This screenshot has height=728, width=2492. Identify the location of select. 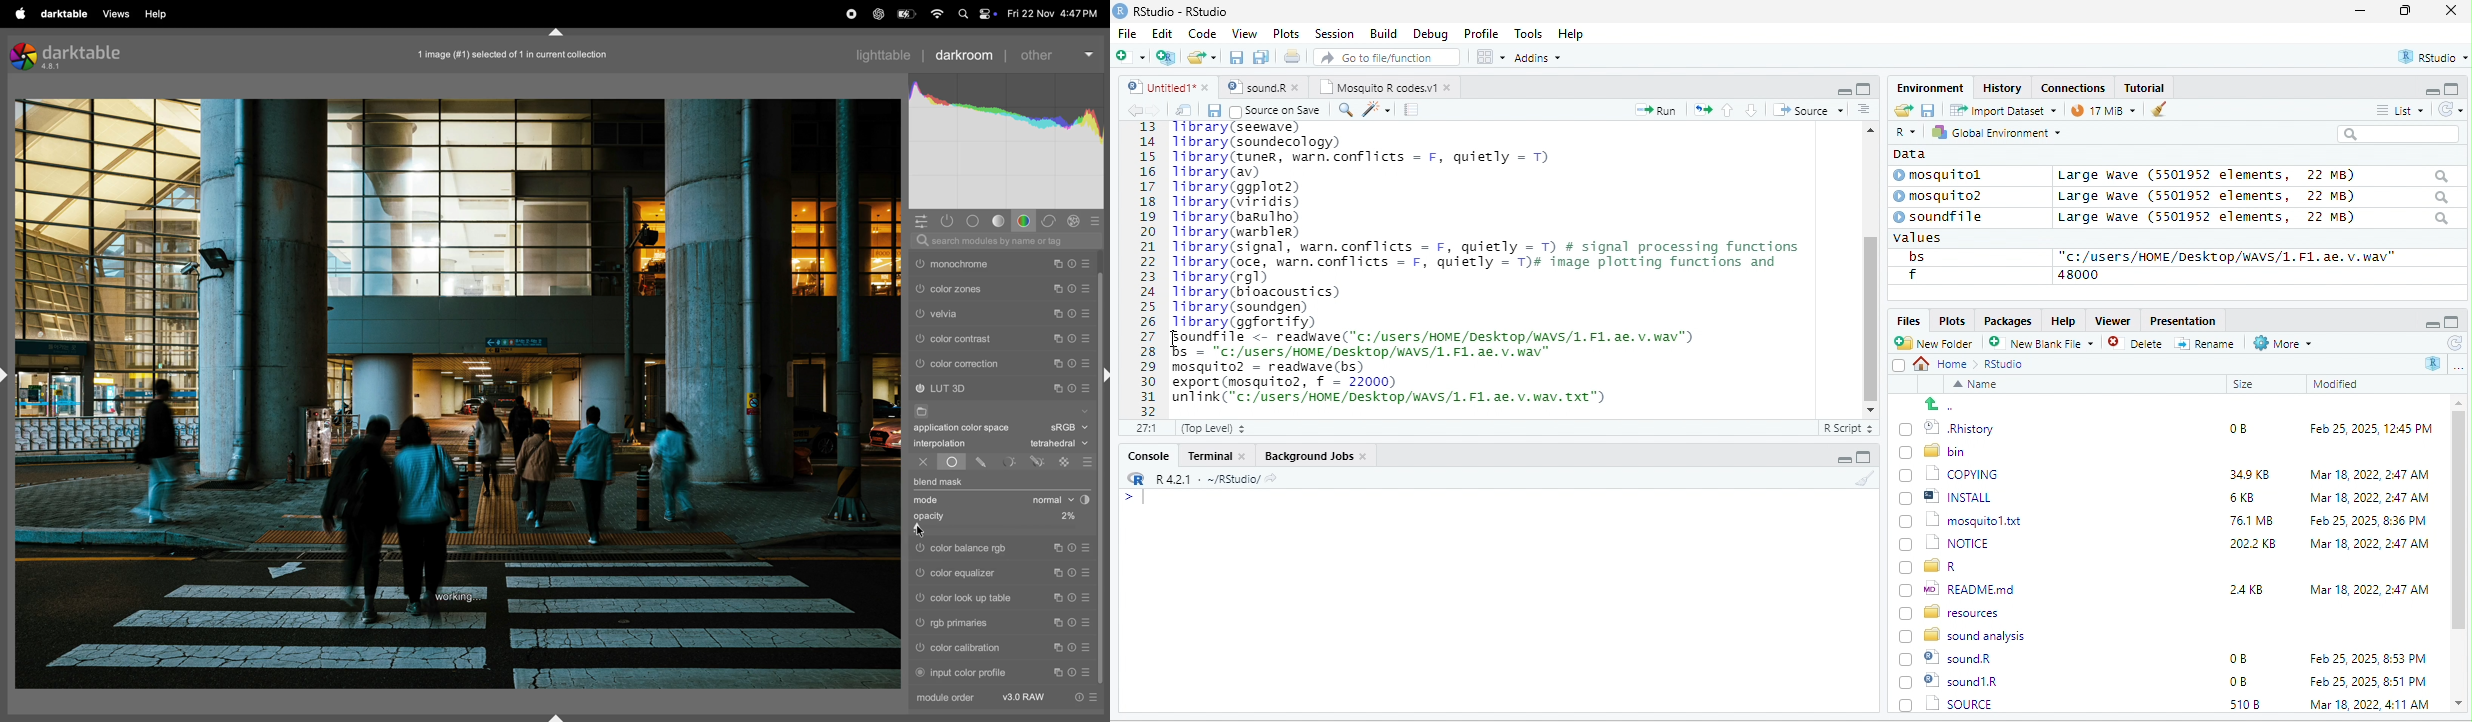
(1901, 369).